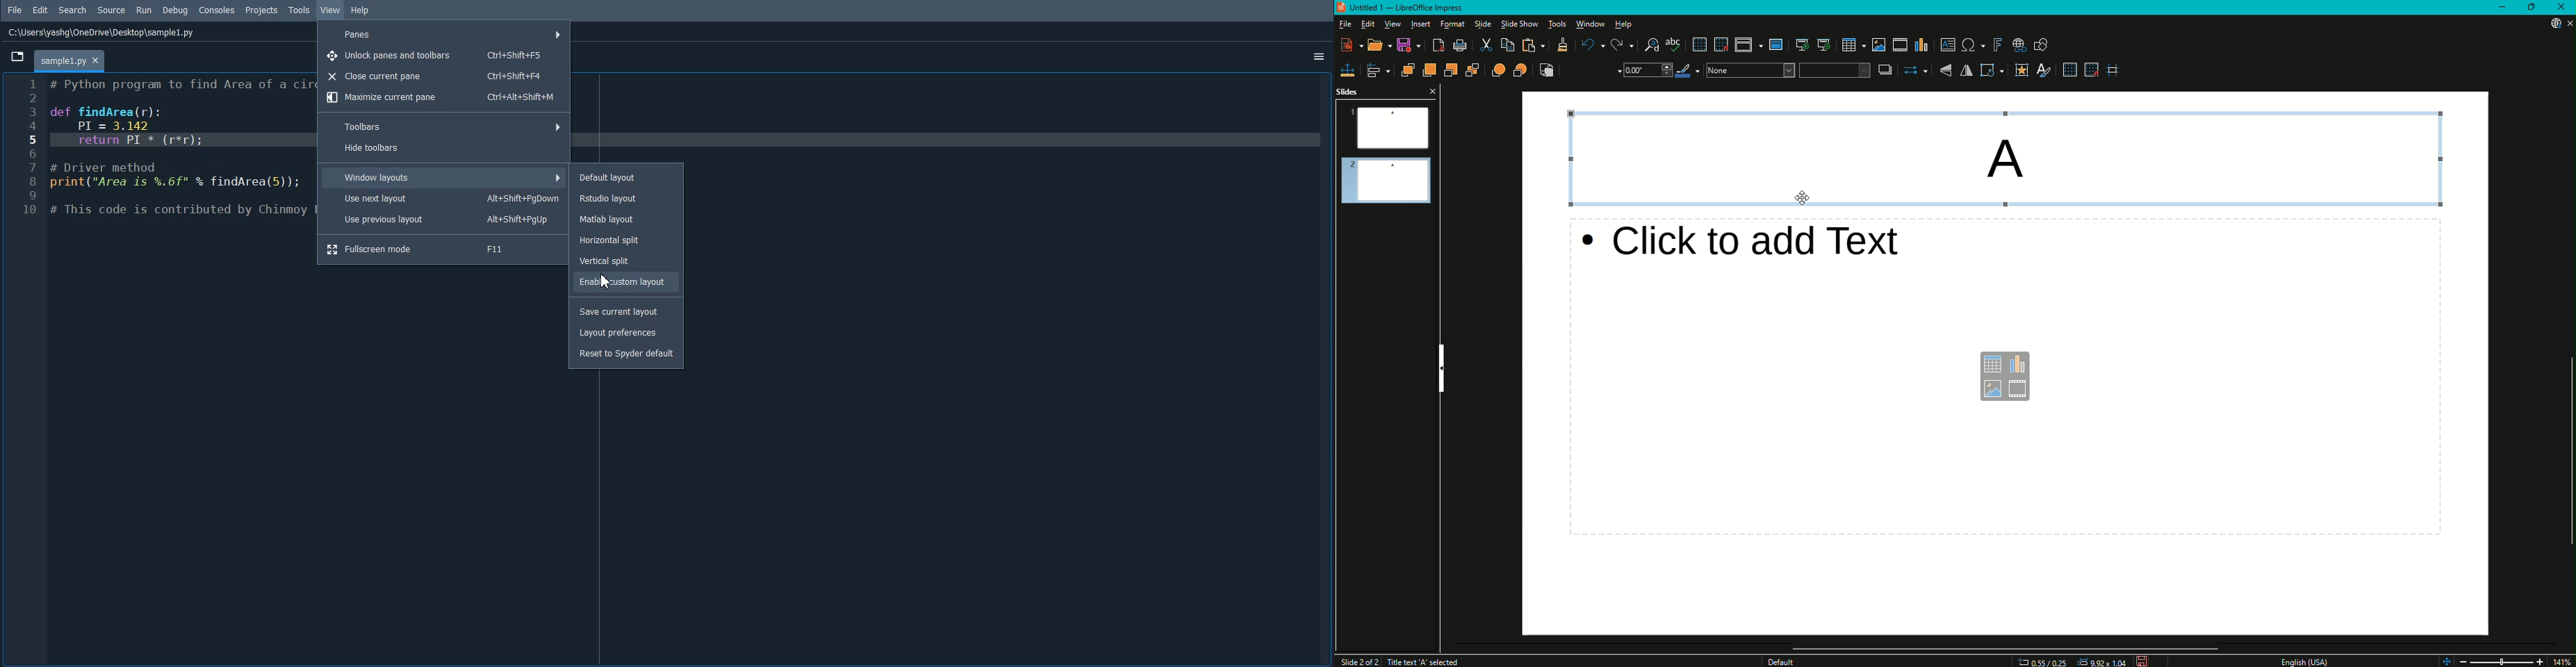 The width and height of the screenshot is (2576, 672). What do you see at coordinates (625, 240) in the screenshot?
I see `Horizontal split` at bounding box center [625, 240].